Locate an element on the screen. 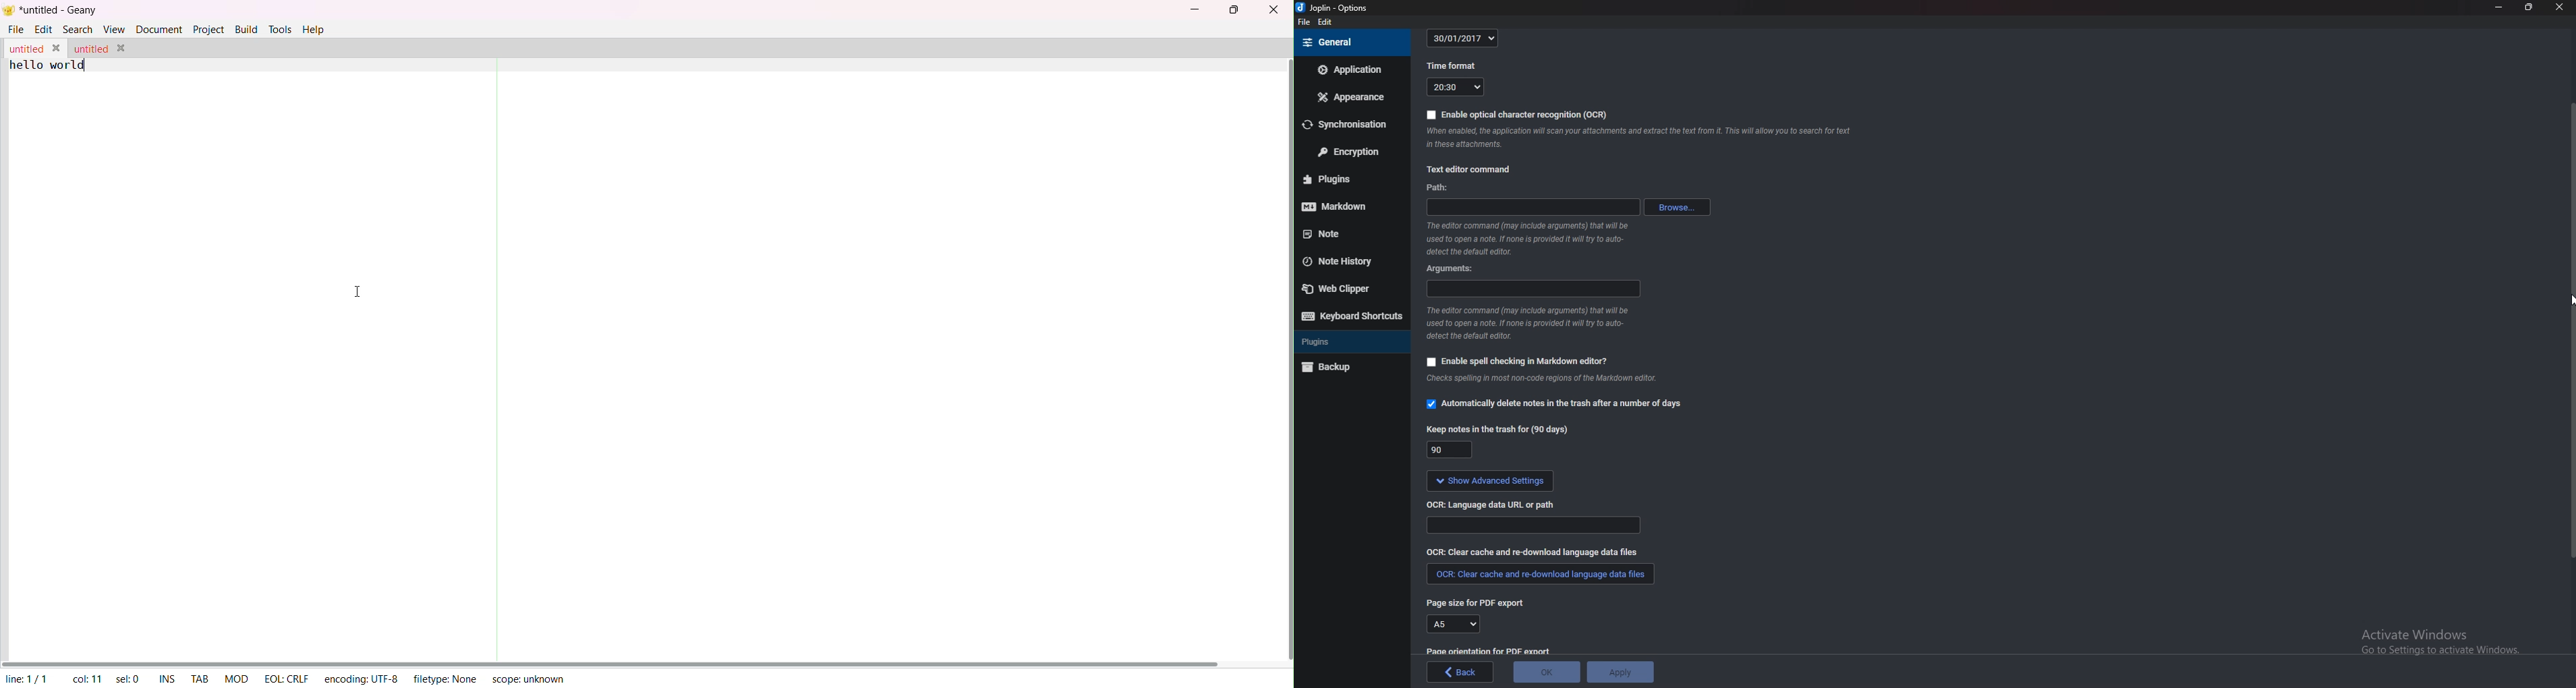 Image resolution: width=2576 pixels, height=700 pixels. Web clipper is located at coordinates (1344, 289).